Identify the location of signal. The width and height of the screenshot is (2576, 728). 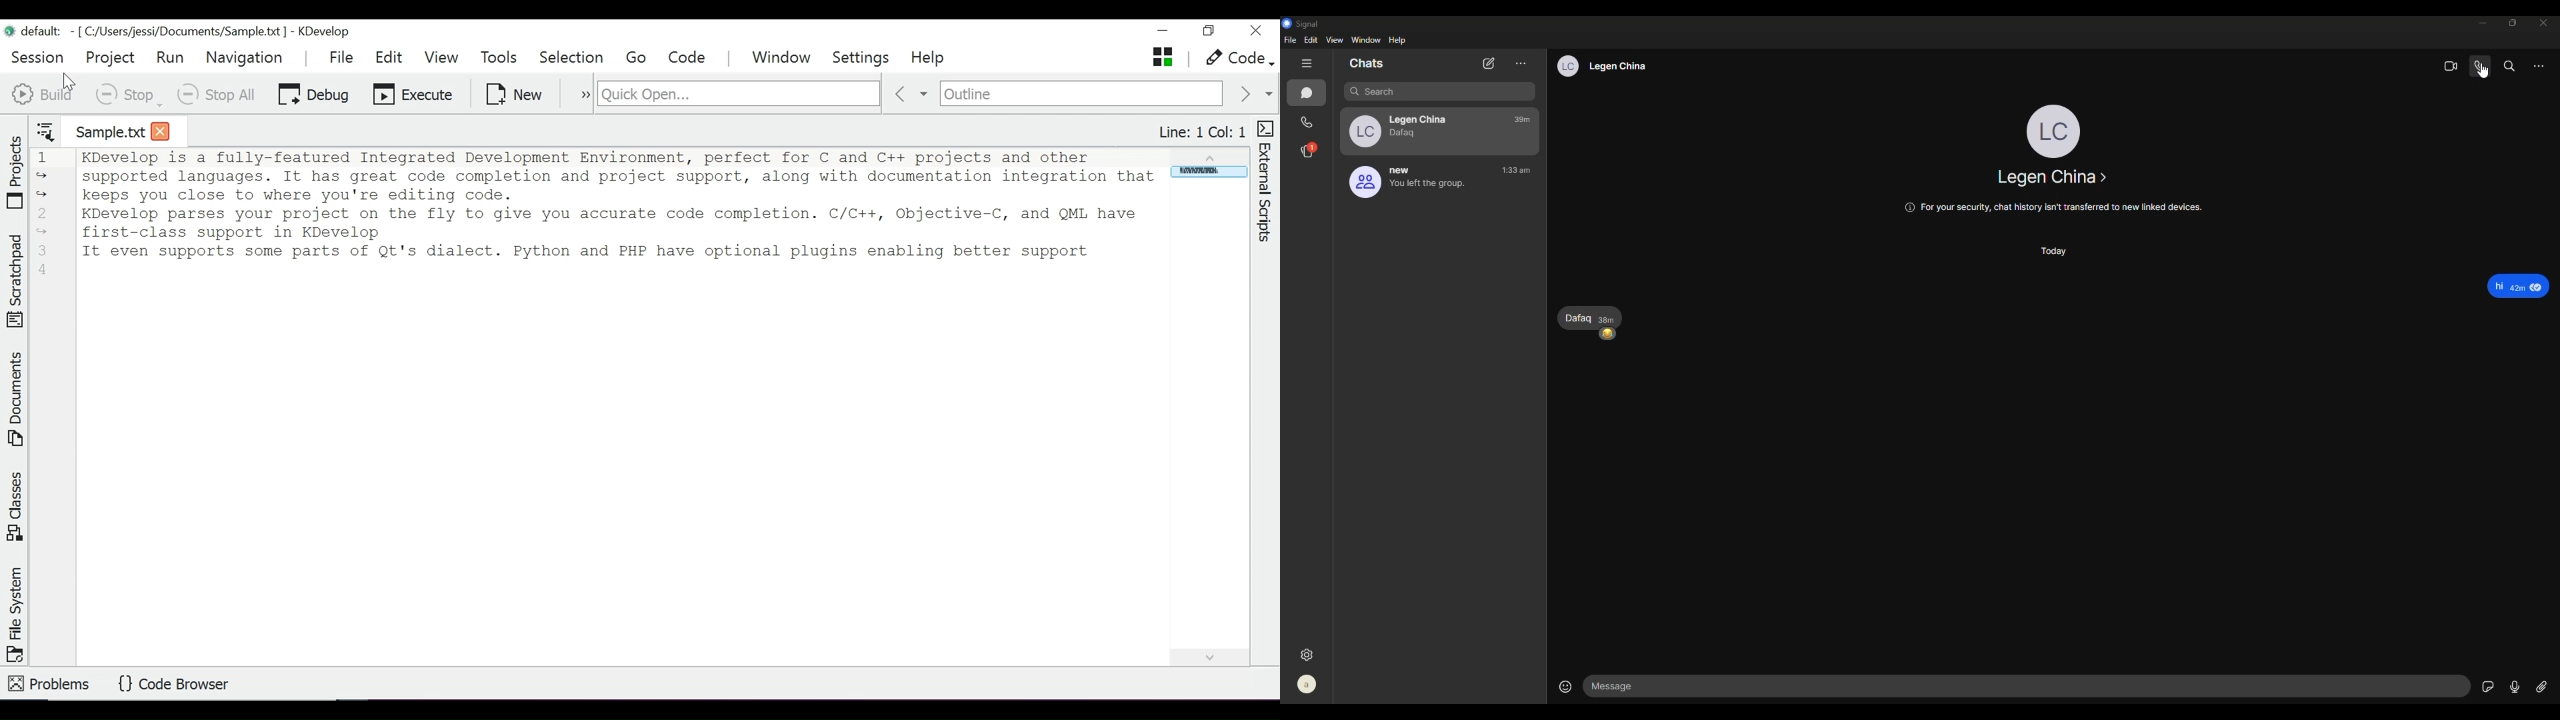
(1304, 24).